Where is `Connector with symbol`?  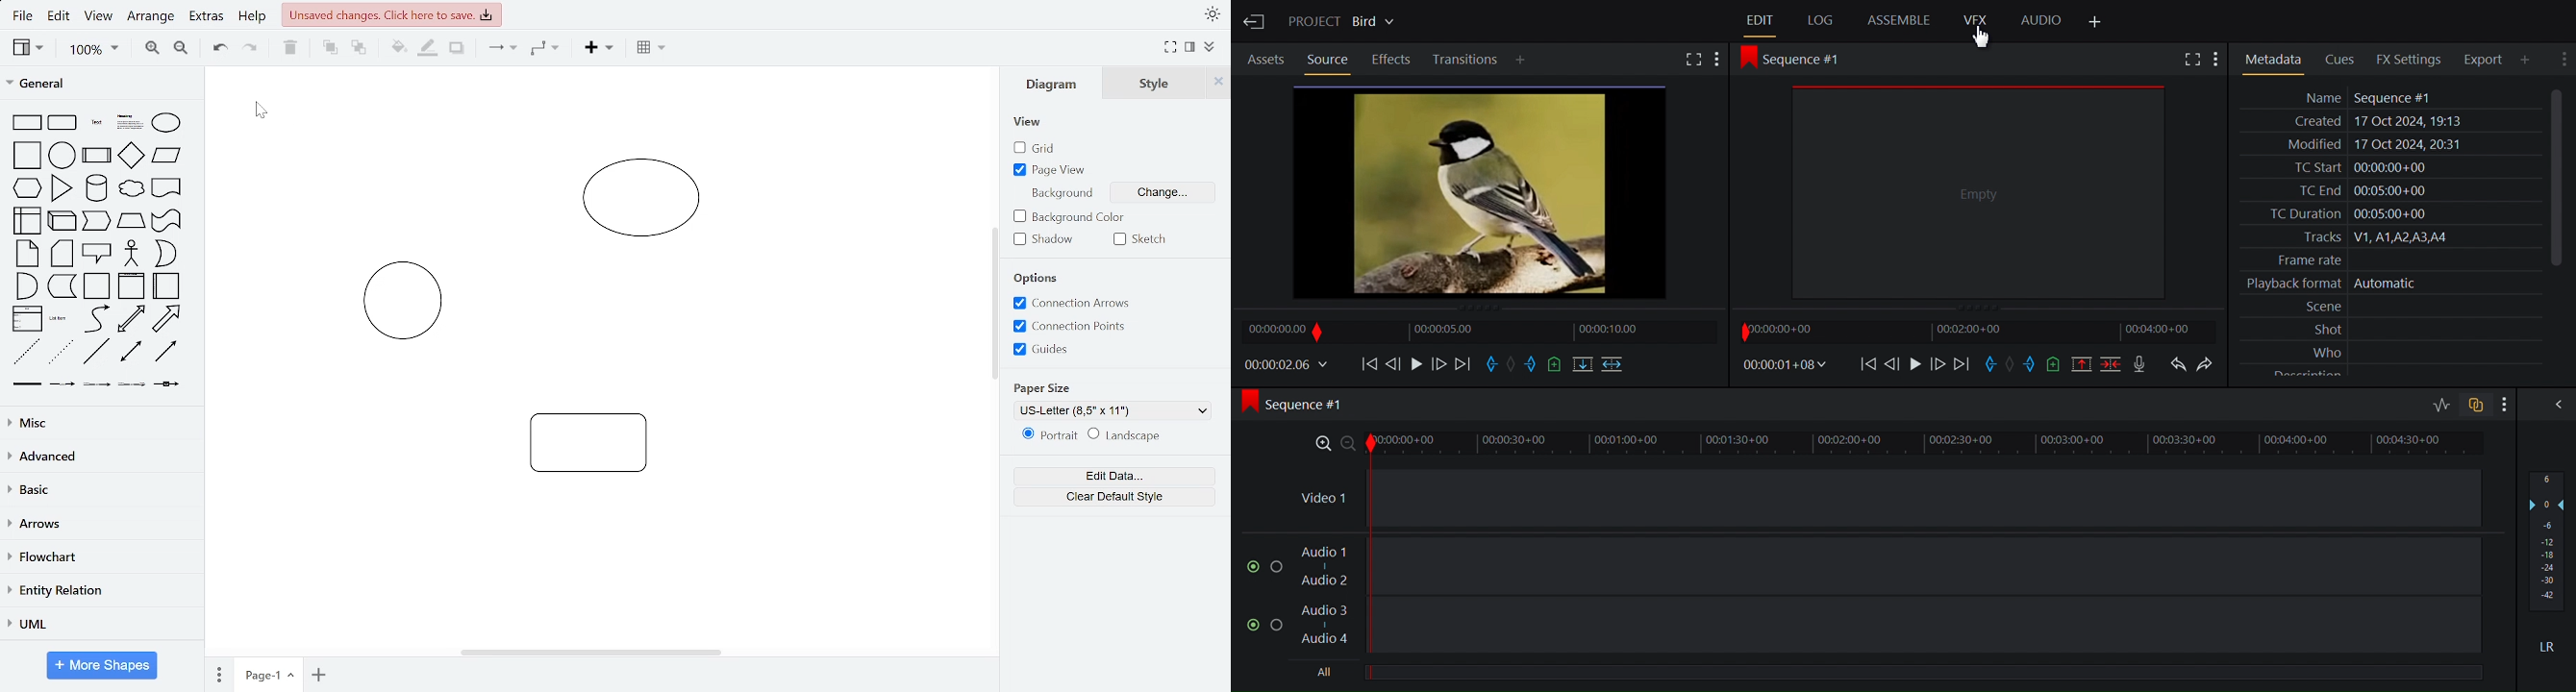
Connector with symbol is located at coordinates (167, 389).